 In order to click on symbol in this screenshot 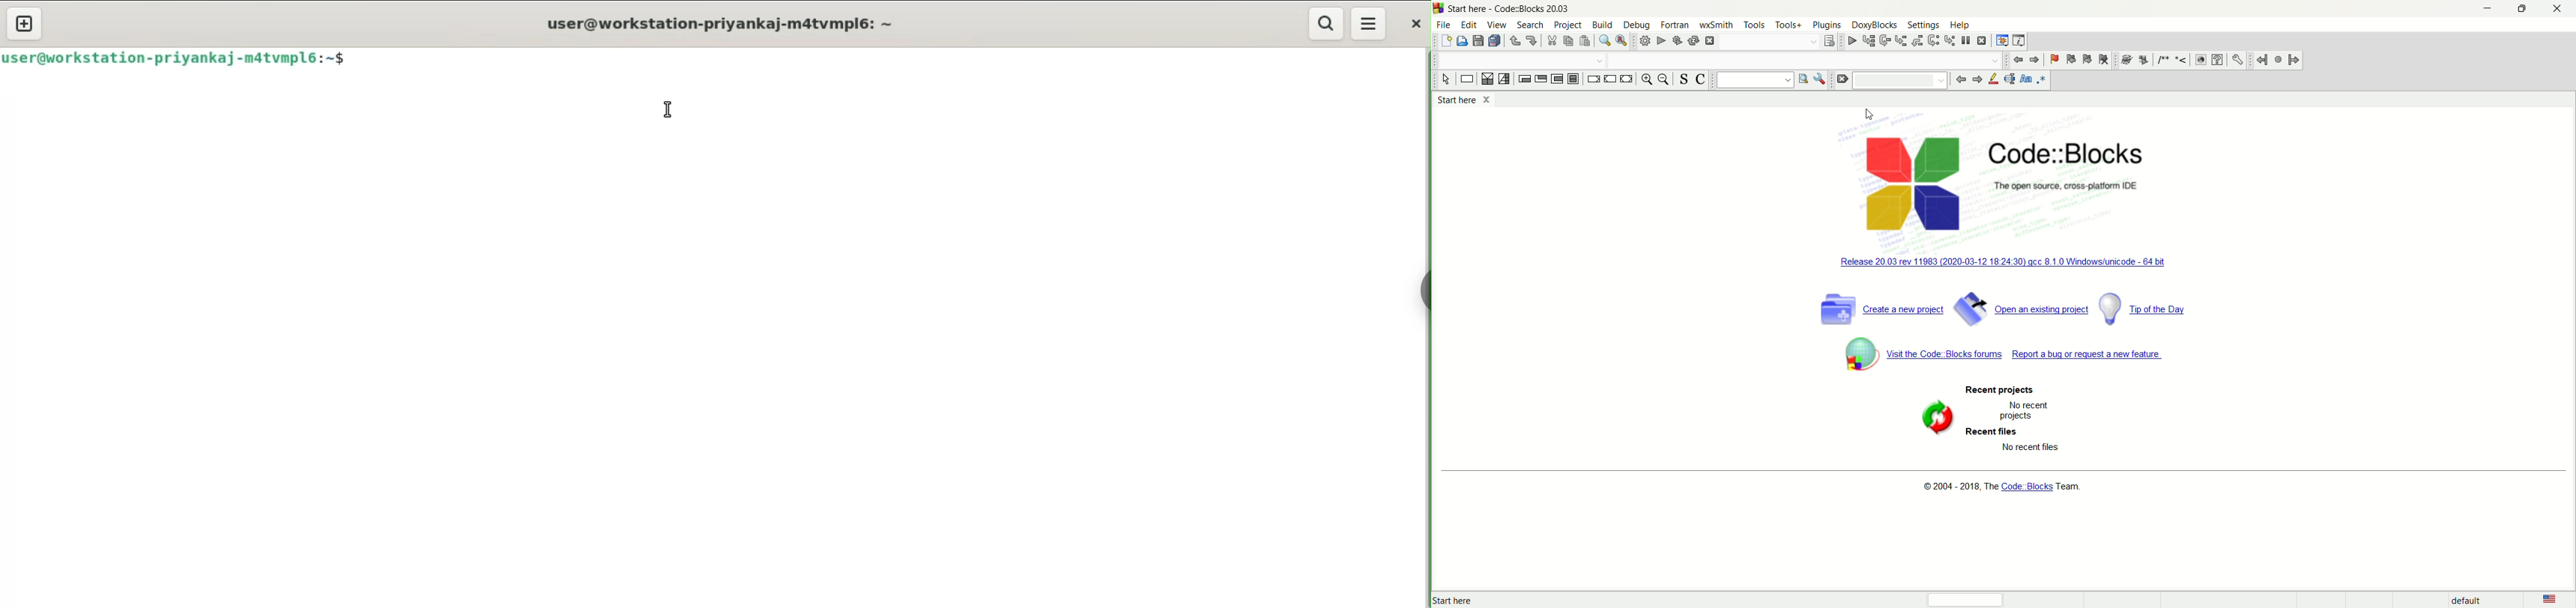, I will do `click(1853, 353)`.